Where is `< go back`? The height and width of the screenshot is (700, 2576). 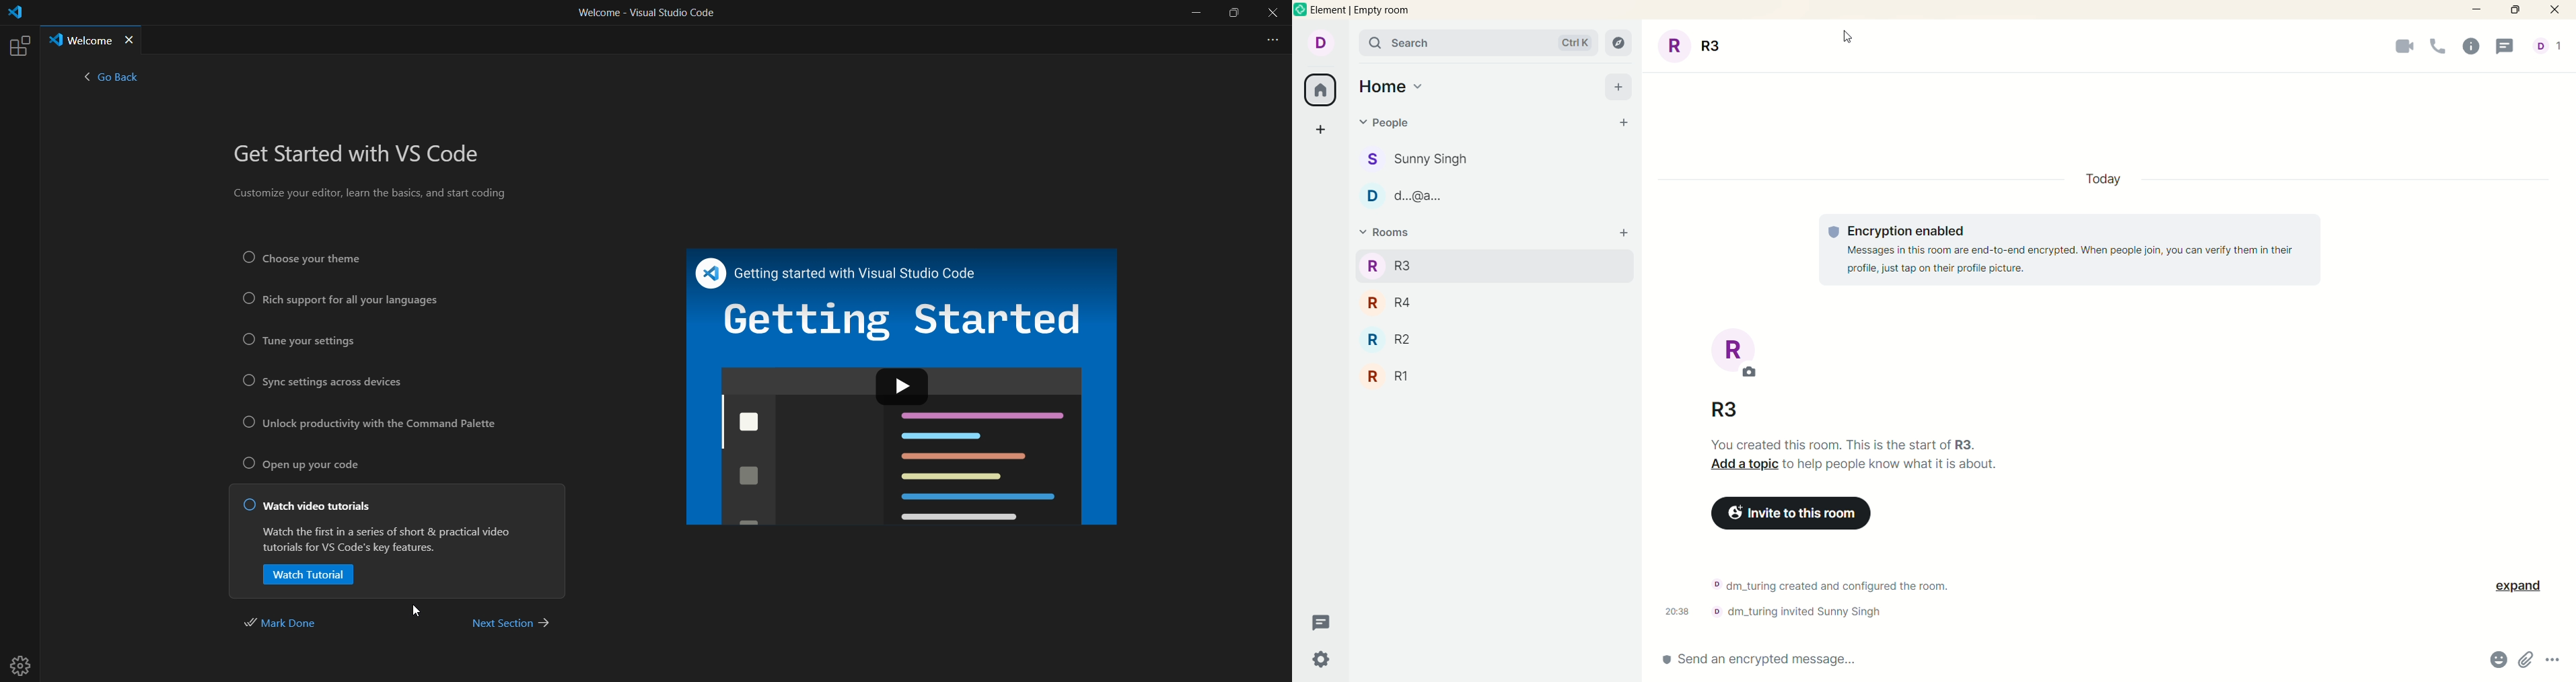
< go back is located at coordinates (111, 80).